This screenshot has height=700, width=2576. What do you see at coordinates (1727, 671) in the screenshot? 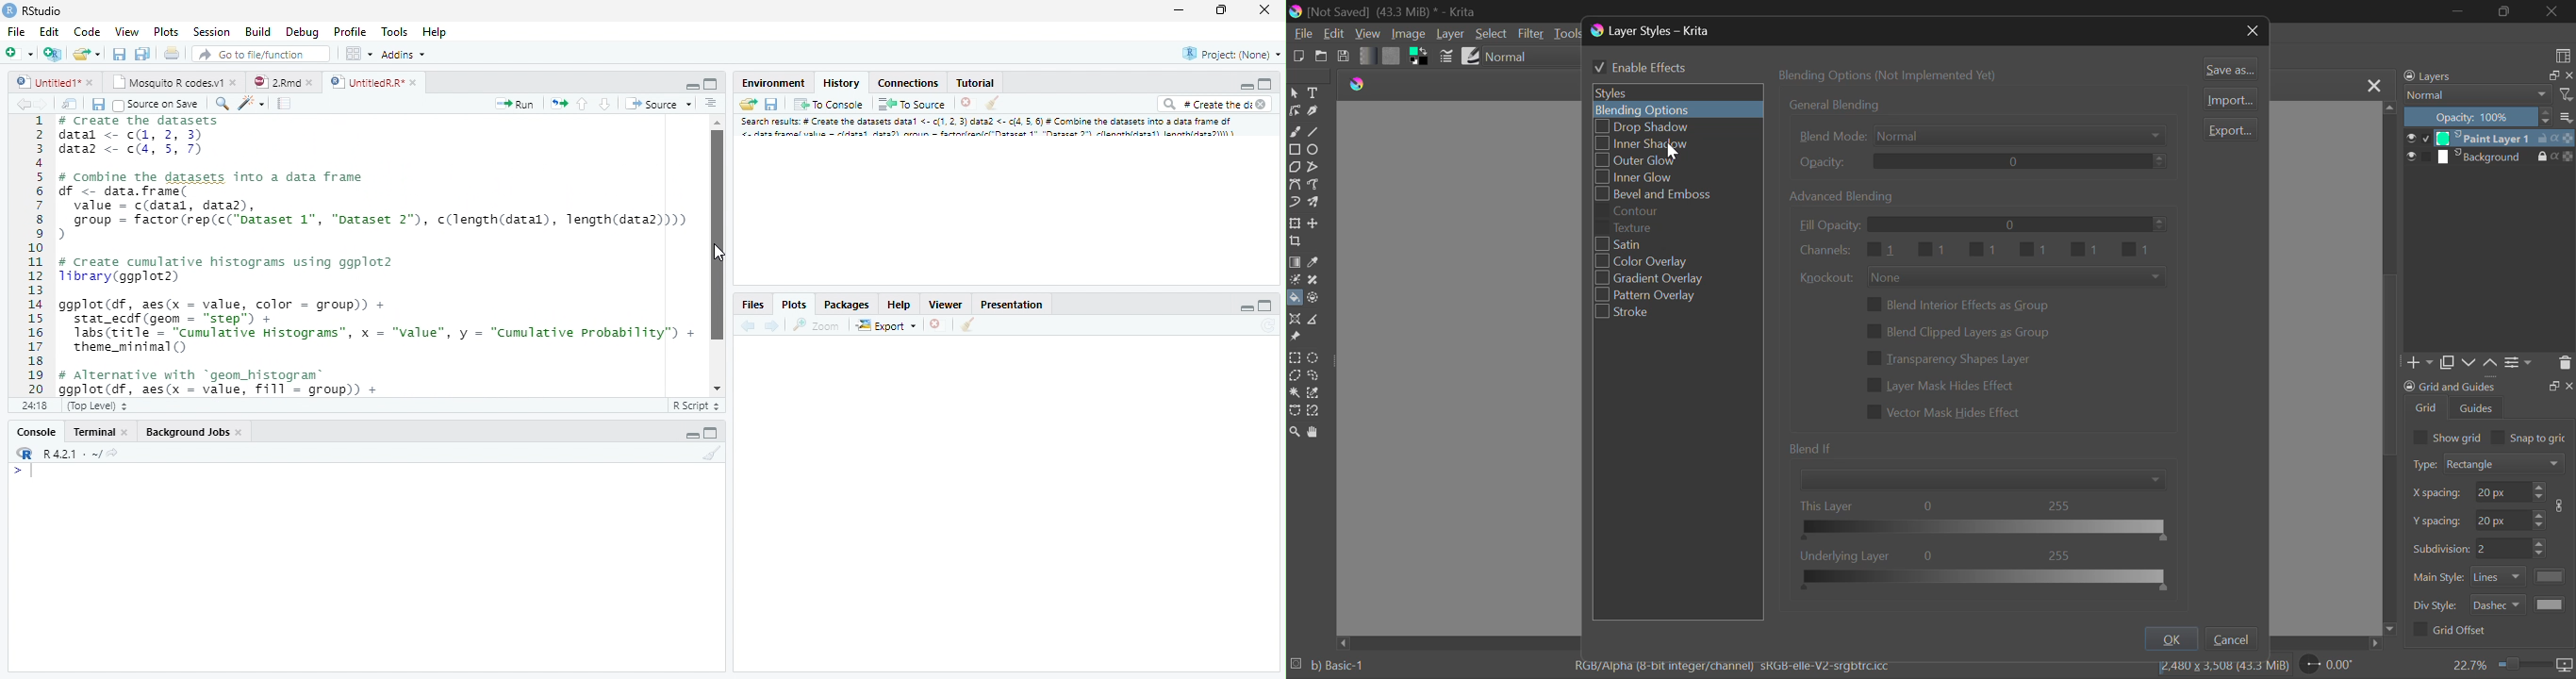
I see `Color Information` at bounding box center [1727, 671].